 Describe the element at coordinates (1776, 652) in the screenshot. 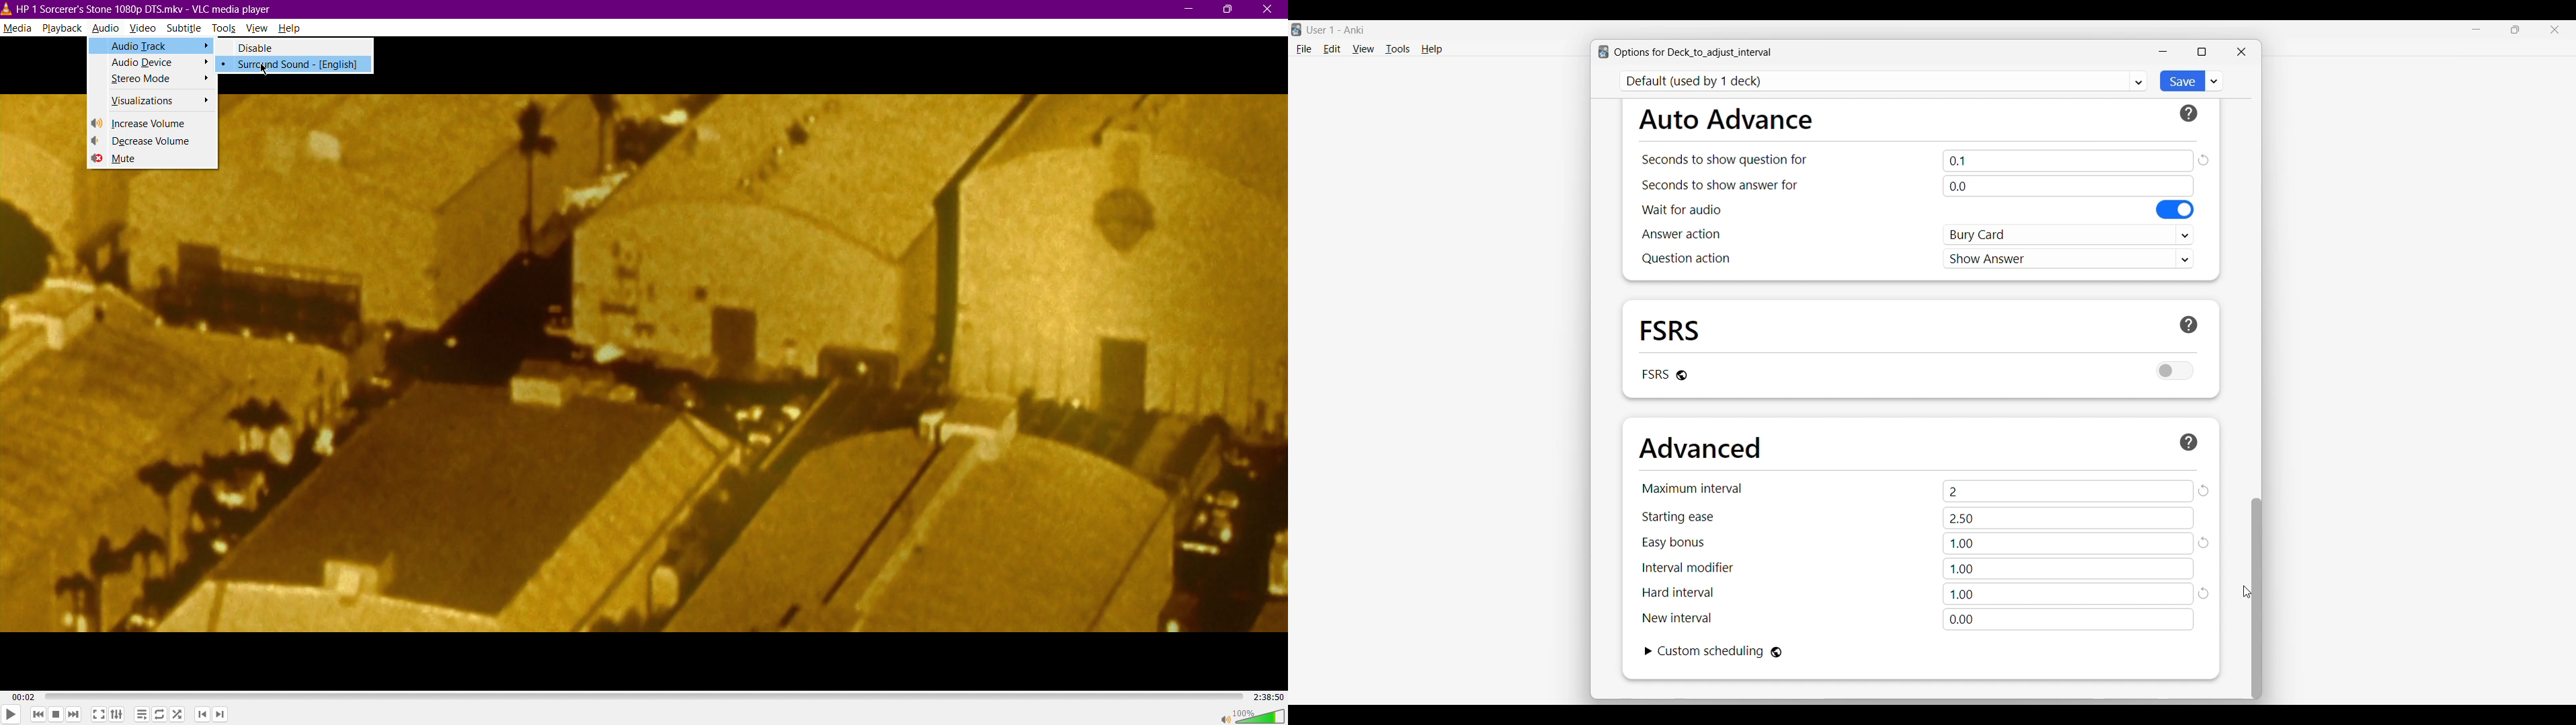

I see `Affects the entire collection` at that location.